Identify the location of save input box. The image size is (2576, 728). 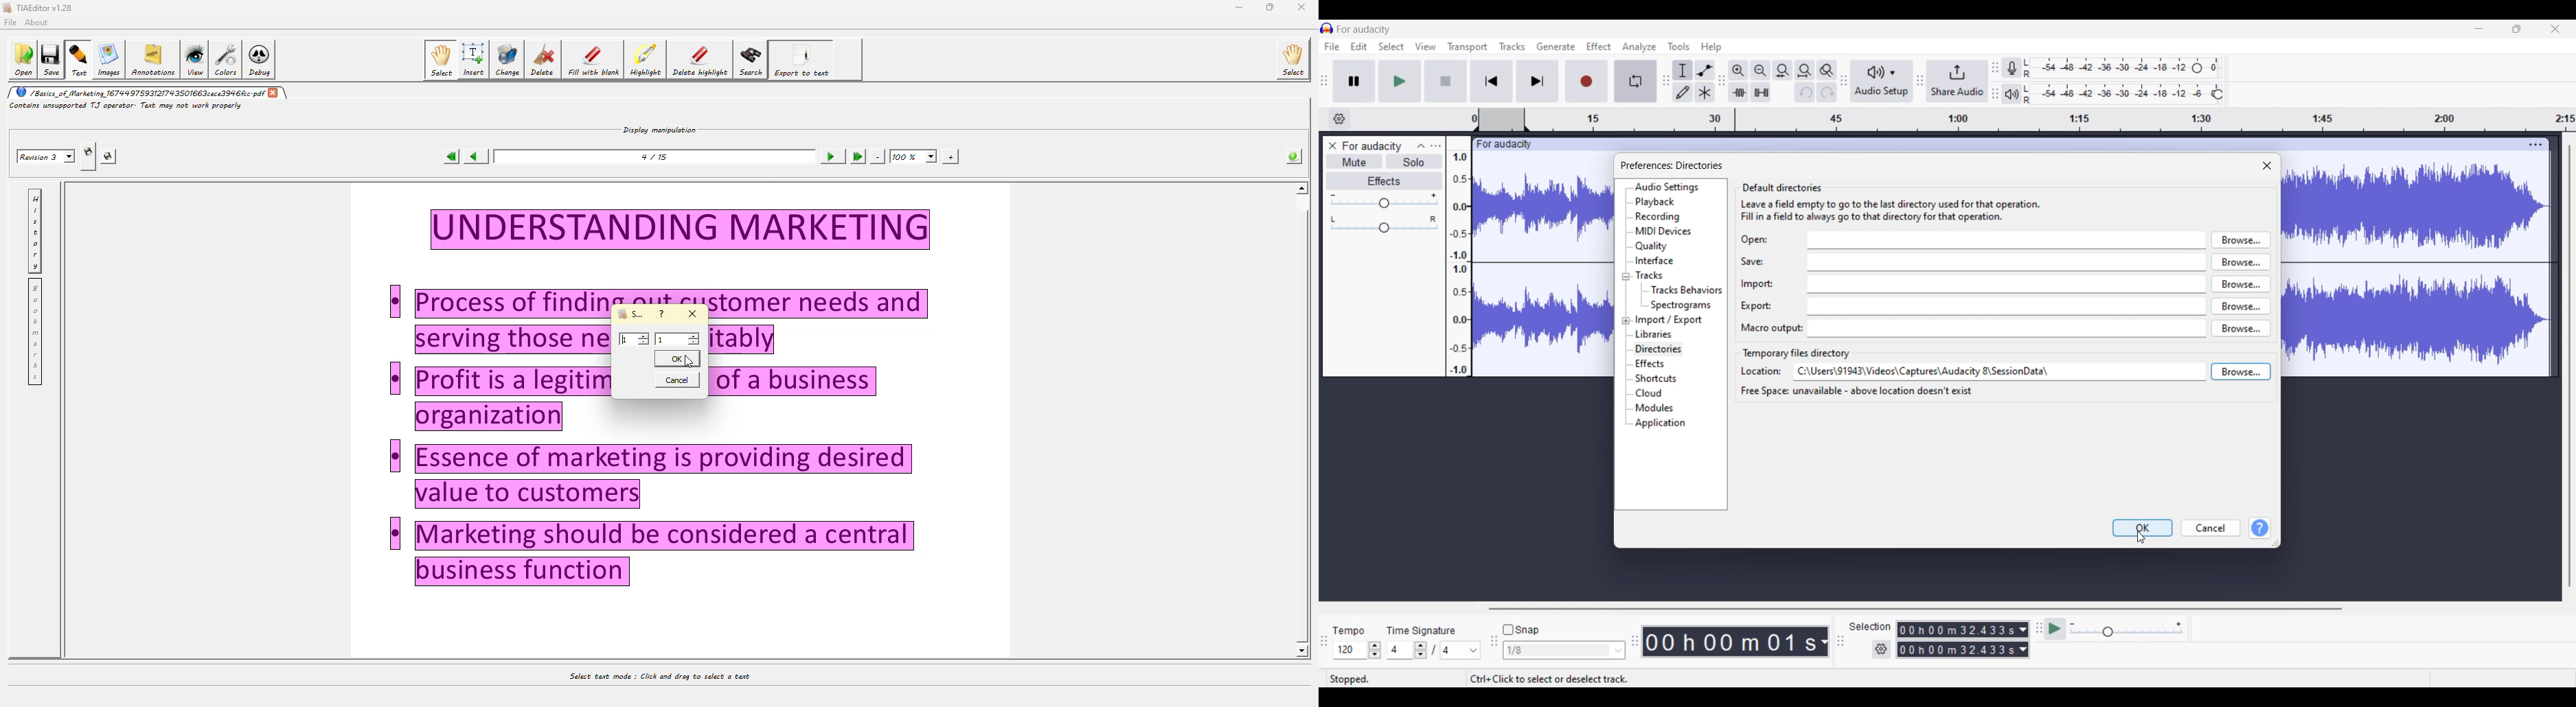
(2008, 262).